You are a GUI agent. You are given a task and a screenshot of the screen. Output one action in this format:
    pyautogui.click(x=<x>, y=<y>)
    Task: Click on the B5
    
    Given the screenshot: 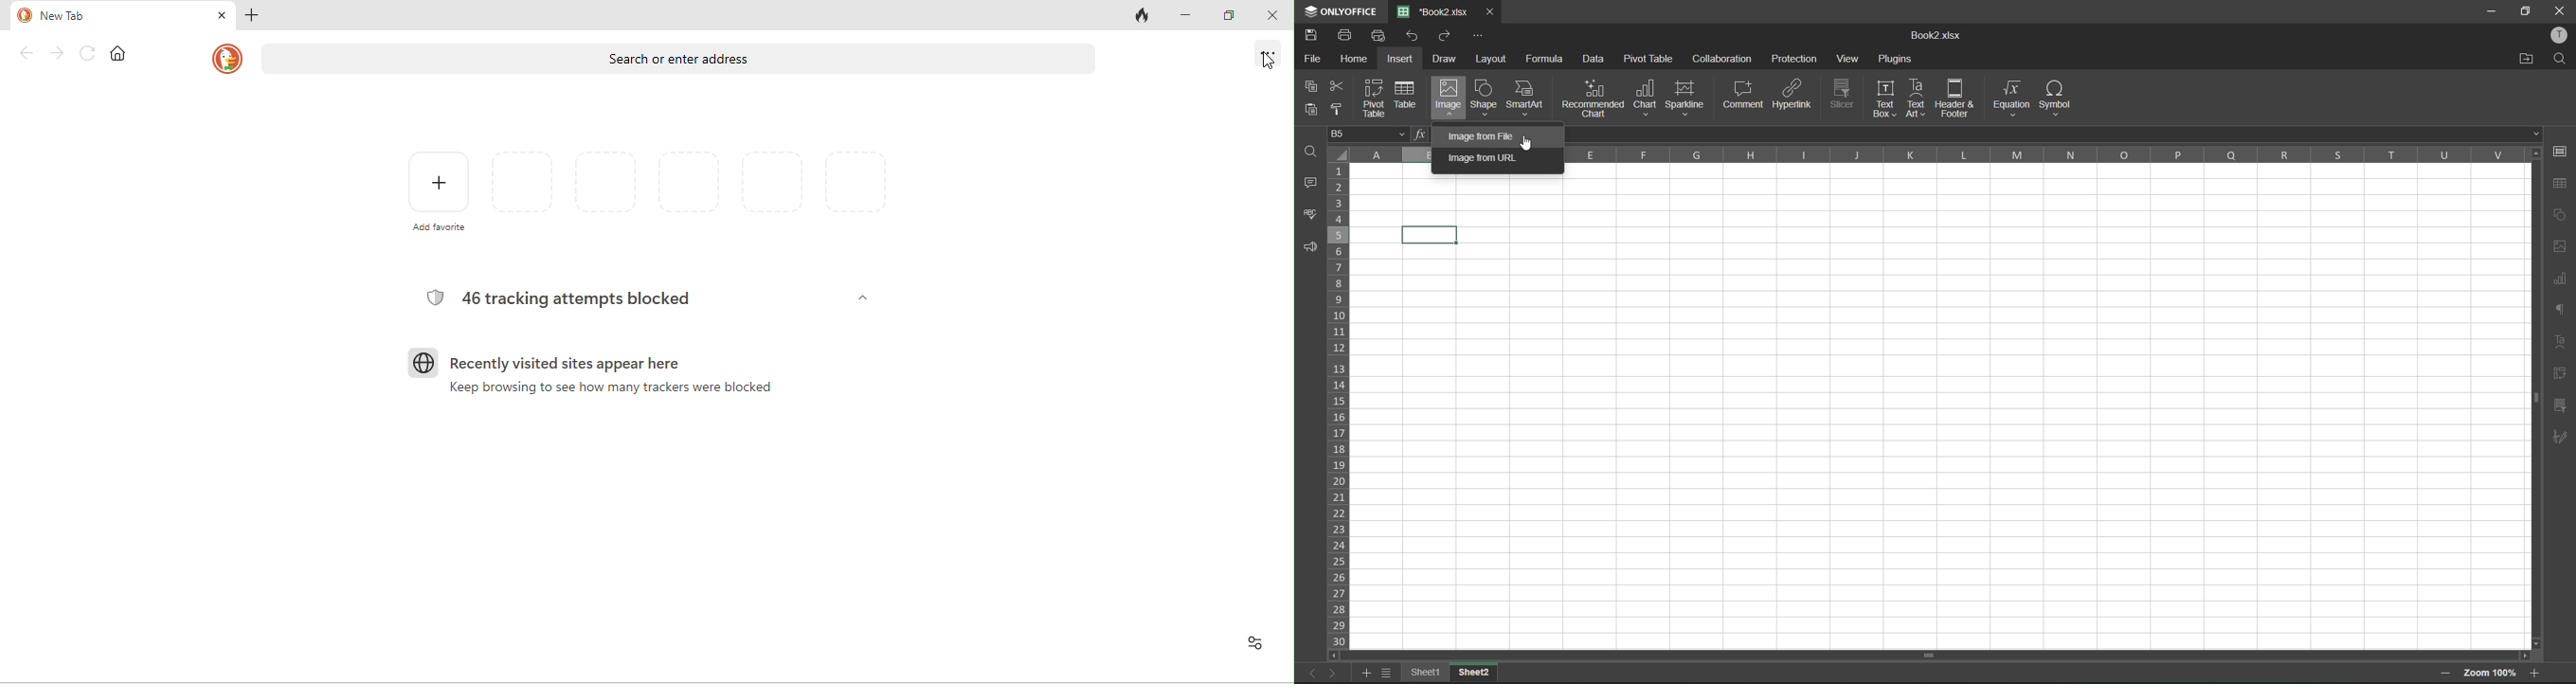 What is the action you would take?
    pyautogui.click(x=1365, y=134)
    